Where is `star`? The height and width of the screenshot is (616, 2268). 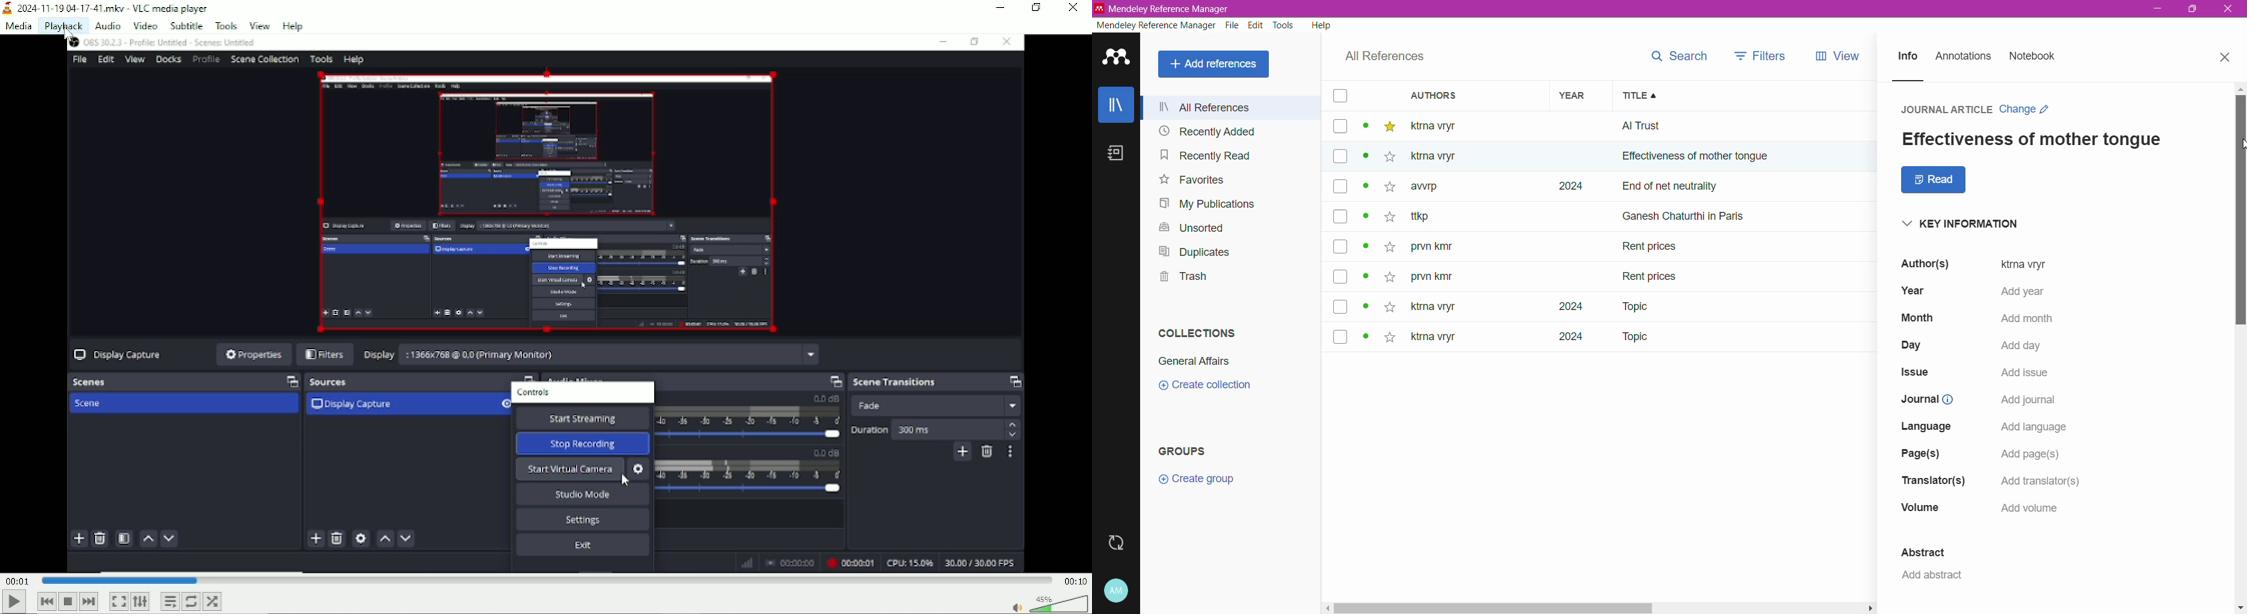
star is located at coordinates (1389, 339).